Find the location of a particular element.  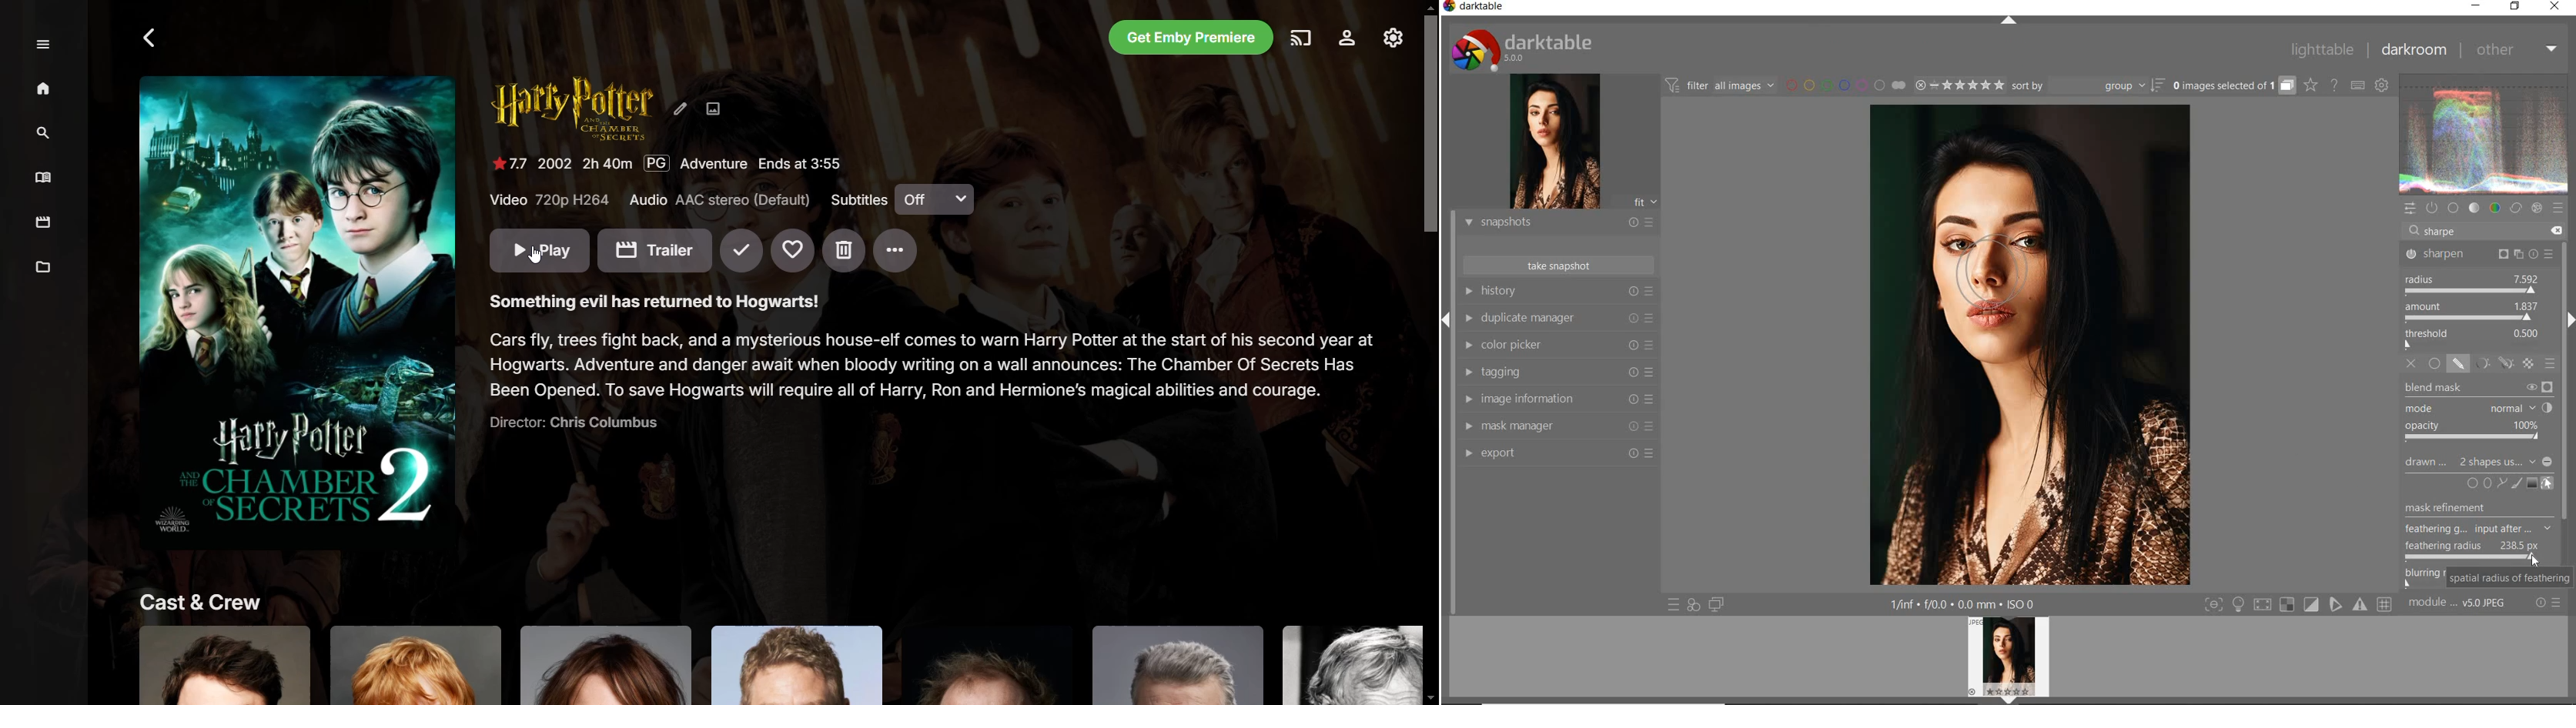

sign  is located at coordinates (2388, 606).